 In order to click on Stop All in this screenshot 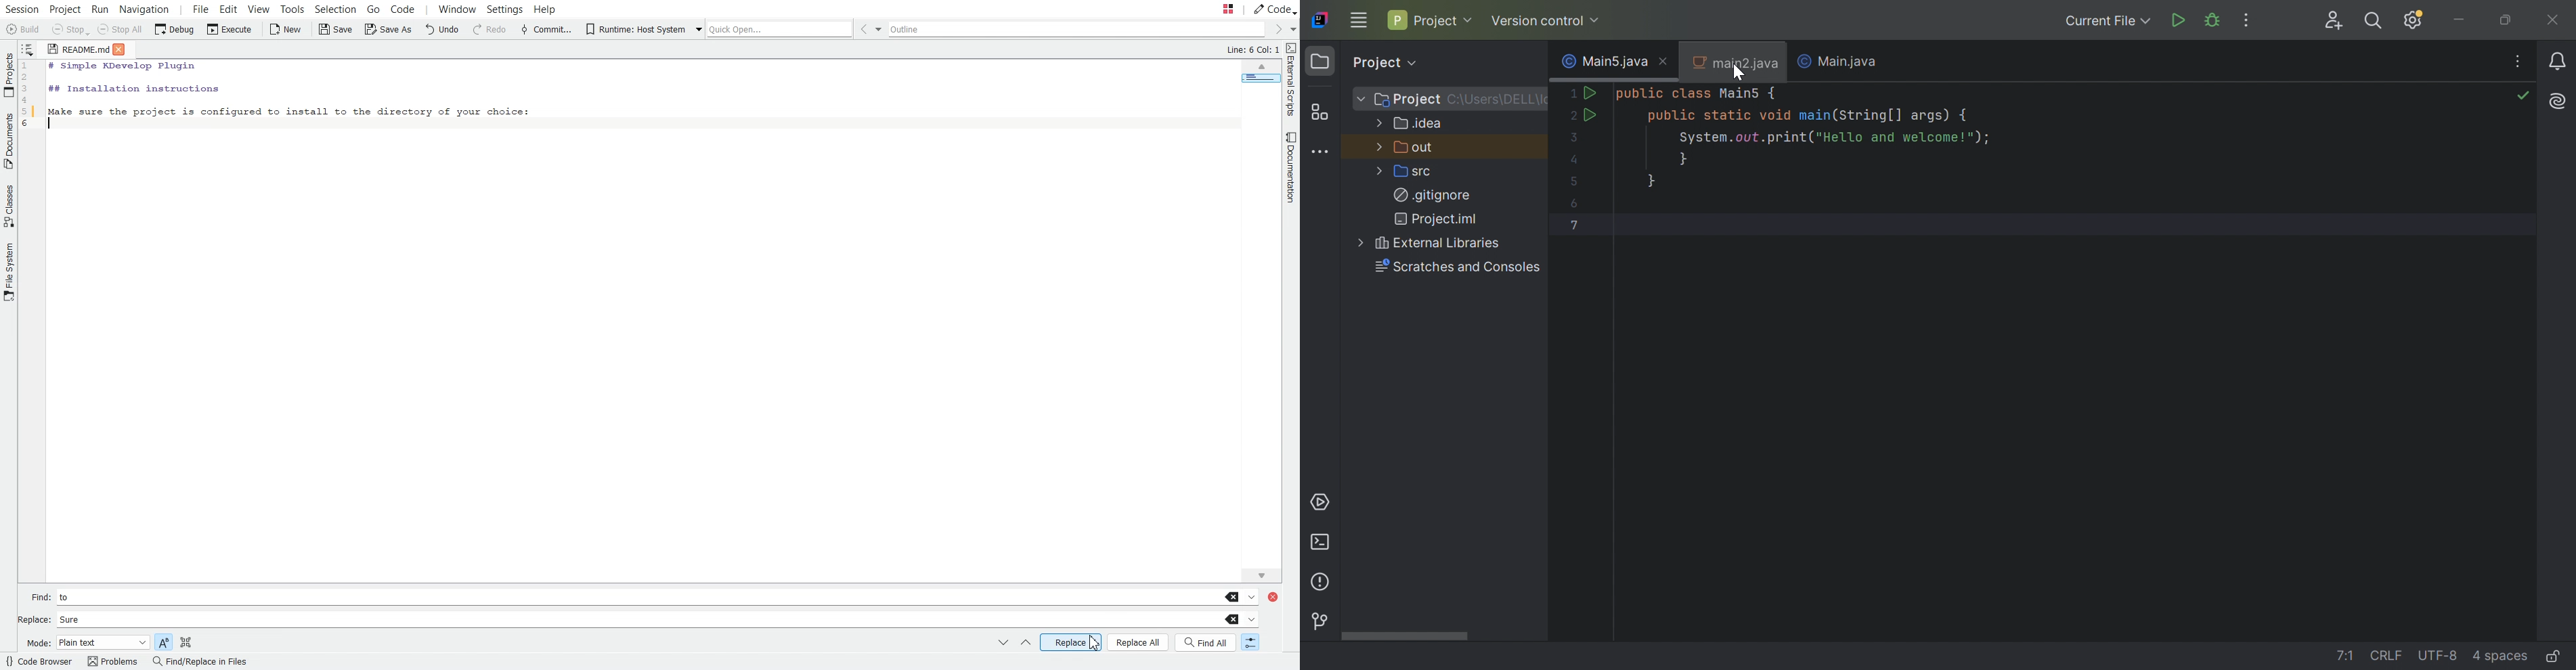, I will do `click(122, 30)`.